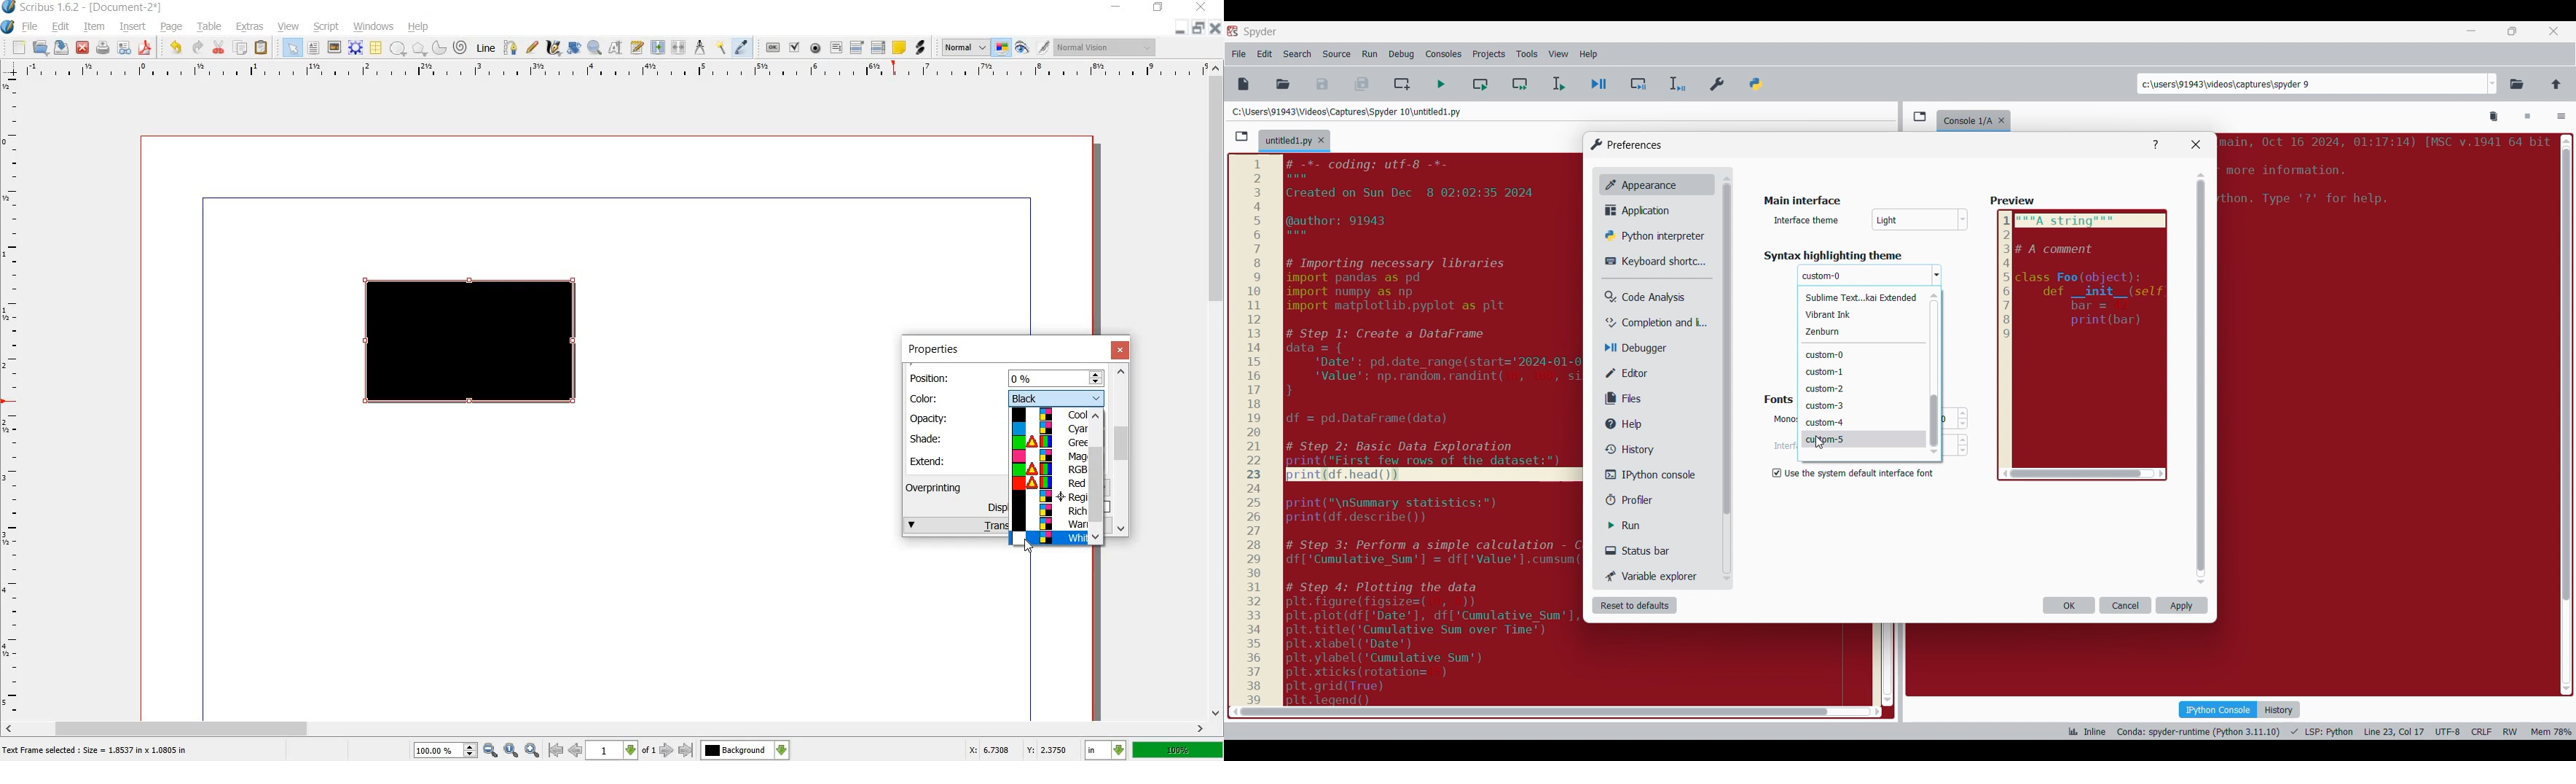 This screenshot has width=2576, height=784. What do you see at coordinates (145, 48) in the screenshot?
I see `save as pdf` at bounding box center [145, 48].